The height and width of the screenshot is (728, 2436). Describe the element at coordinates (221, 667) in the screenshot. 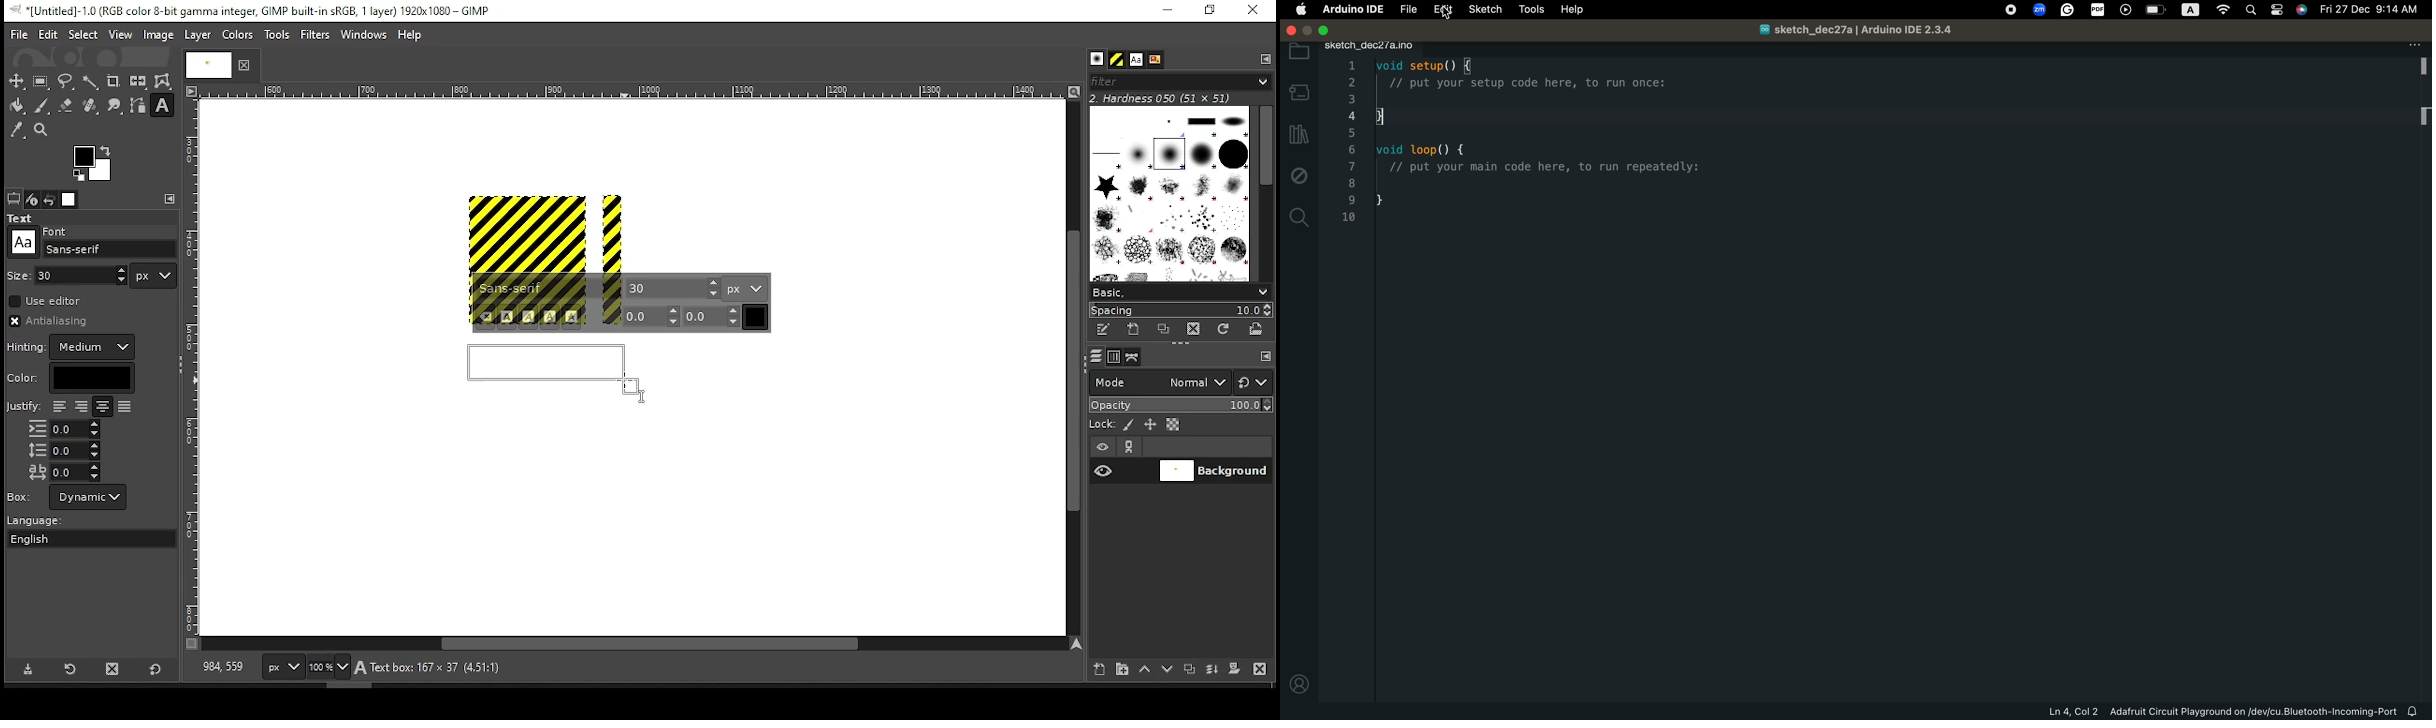

I see `818,363` at that location.